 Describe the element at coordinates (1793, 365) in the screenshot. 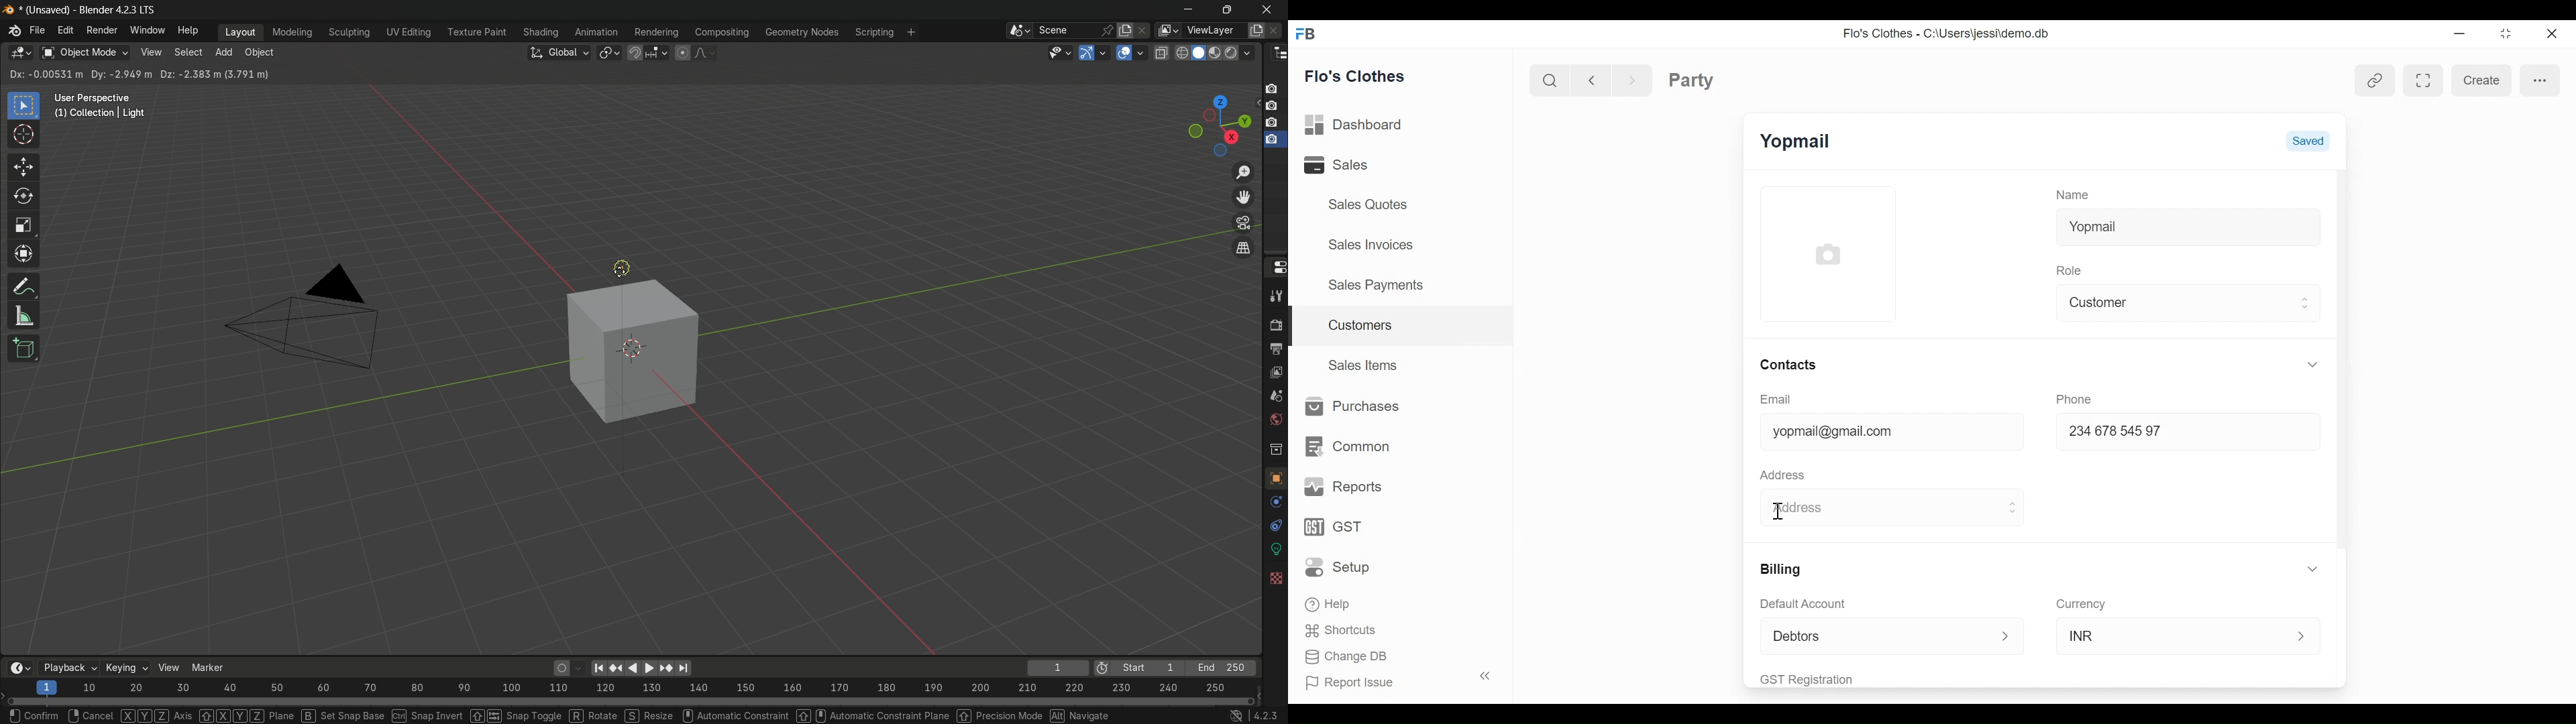

I see `Contacts` at that location.